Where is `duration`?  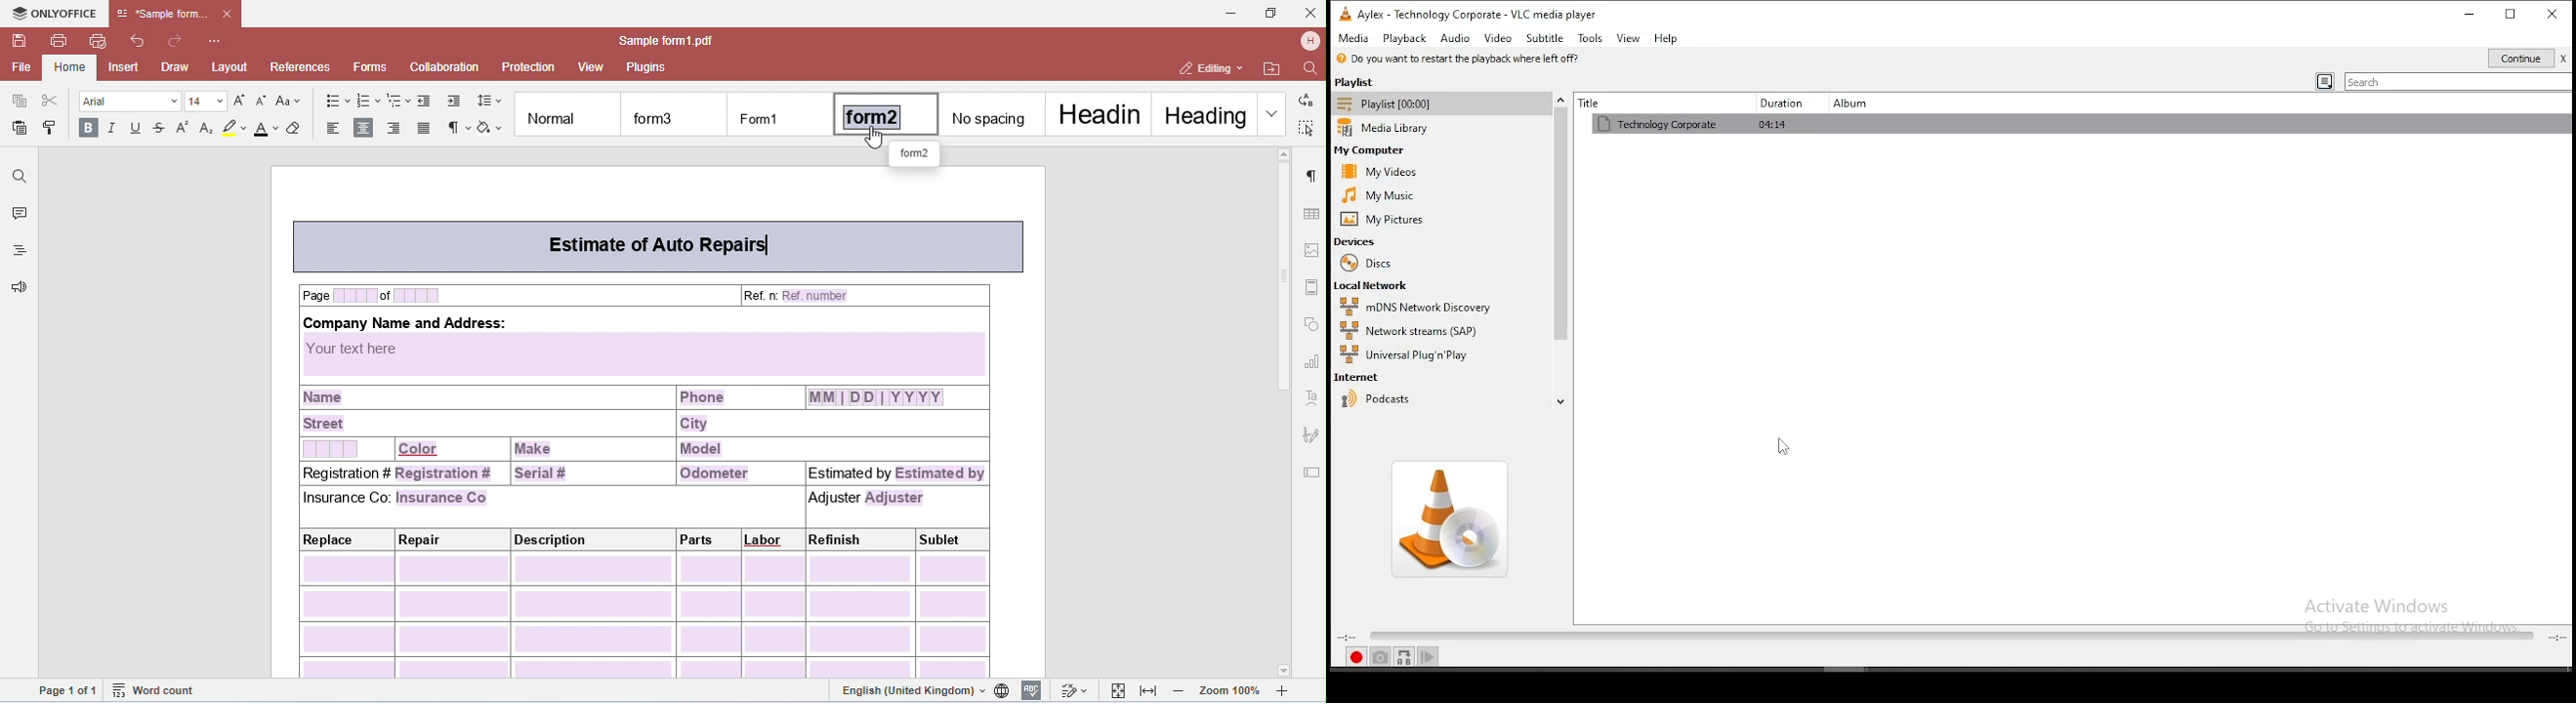 duration is located at coordinates (1776, 103).